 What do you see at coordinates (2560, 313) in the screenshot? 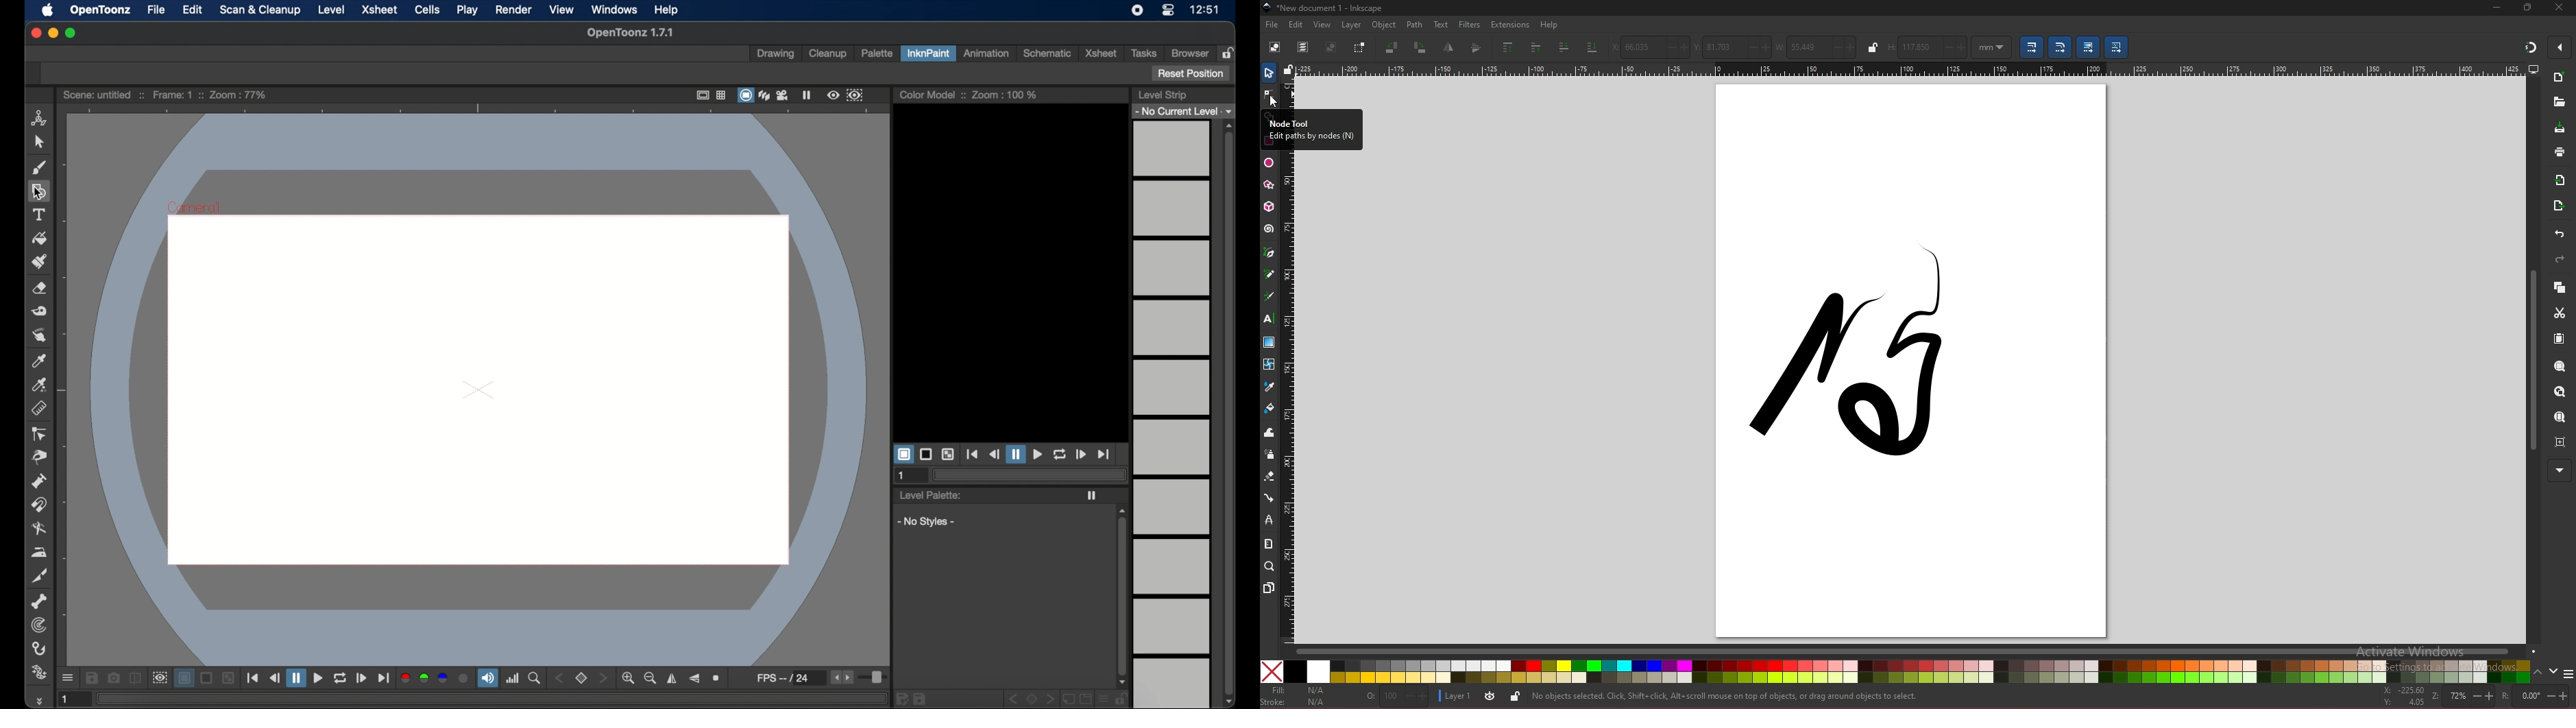
I see `cut` at bounding box center [2560, 313].